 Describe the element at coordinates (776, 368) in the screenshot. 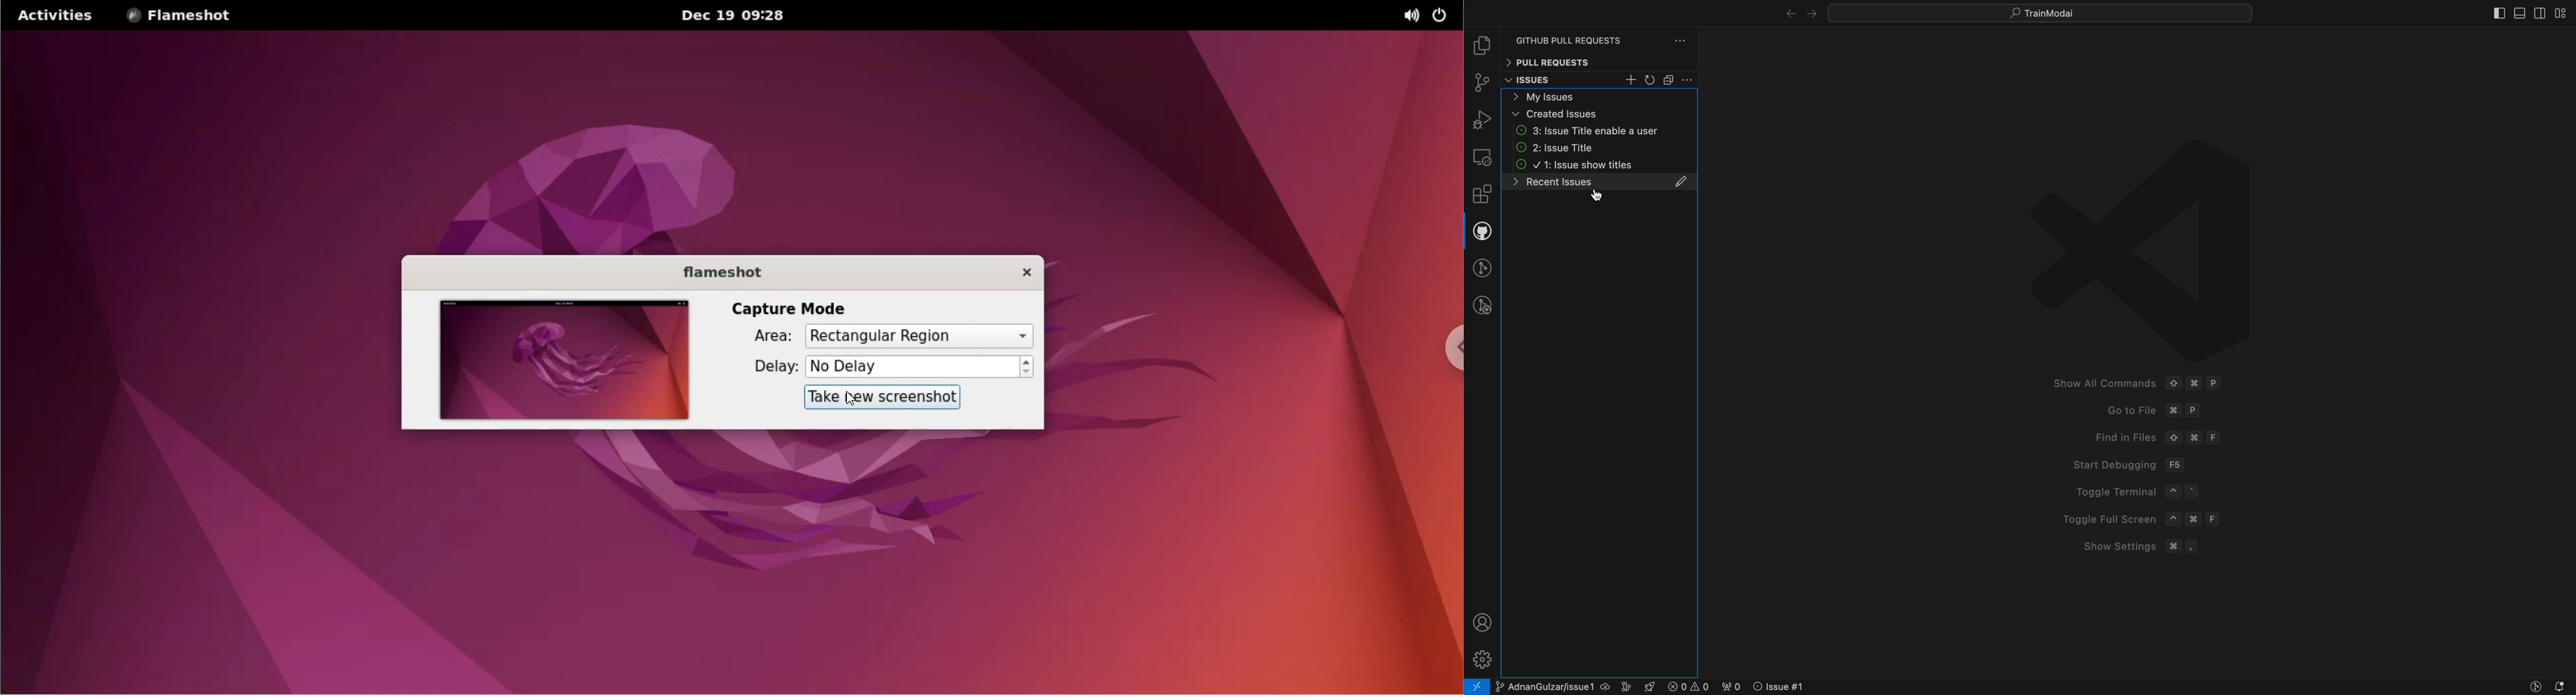

I see `delay label` at that location.